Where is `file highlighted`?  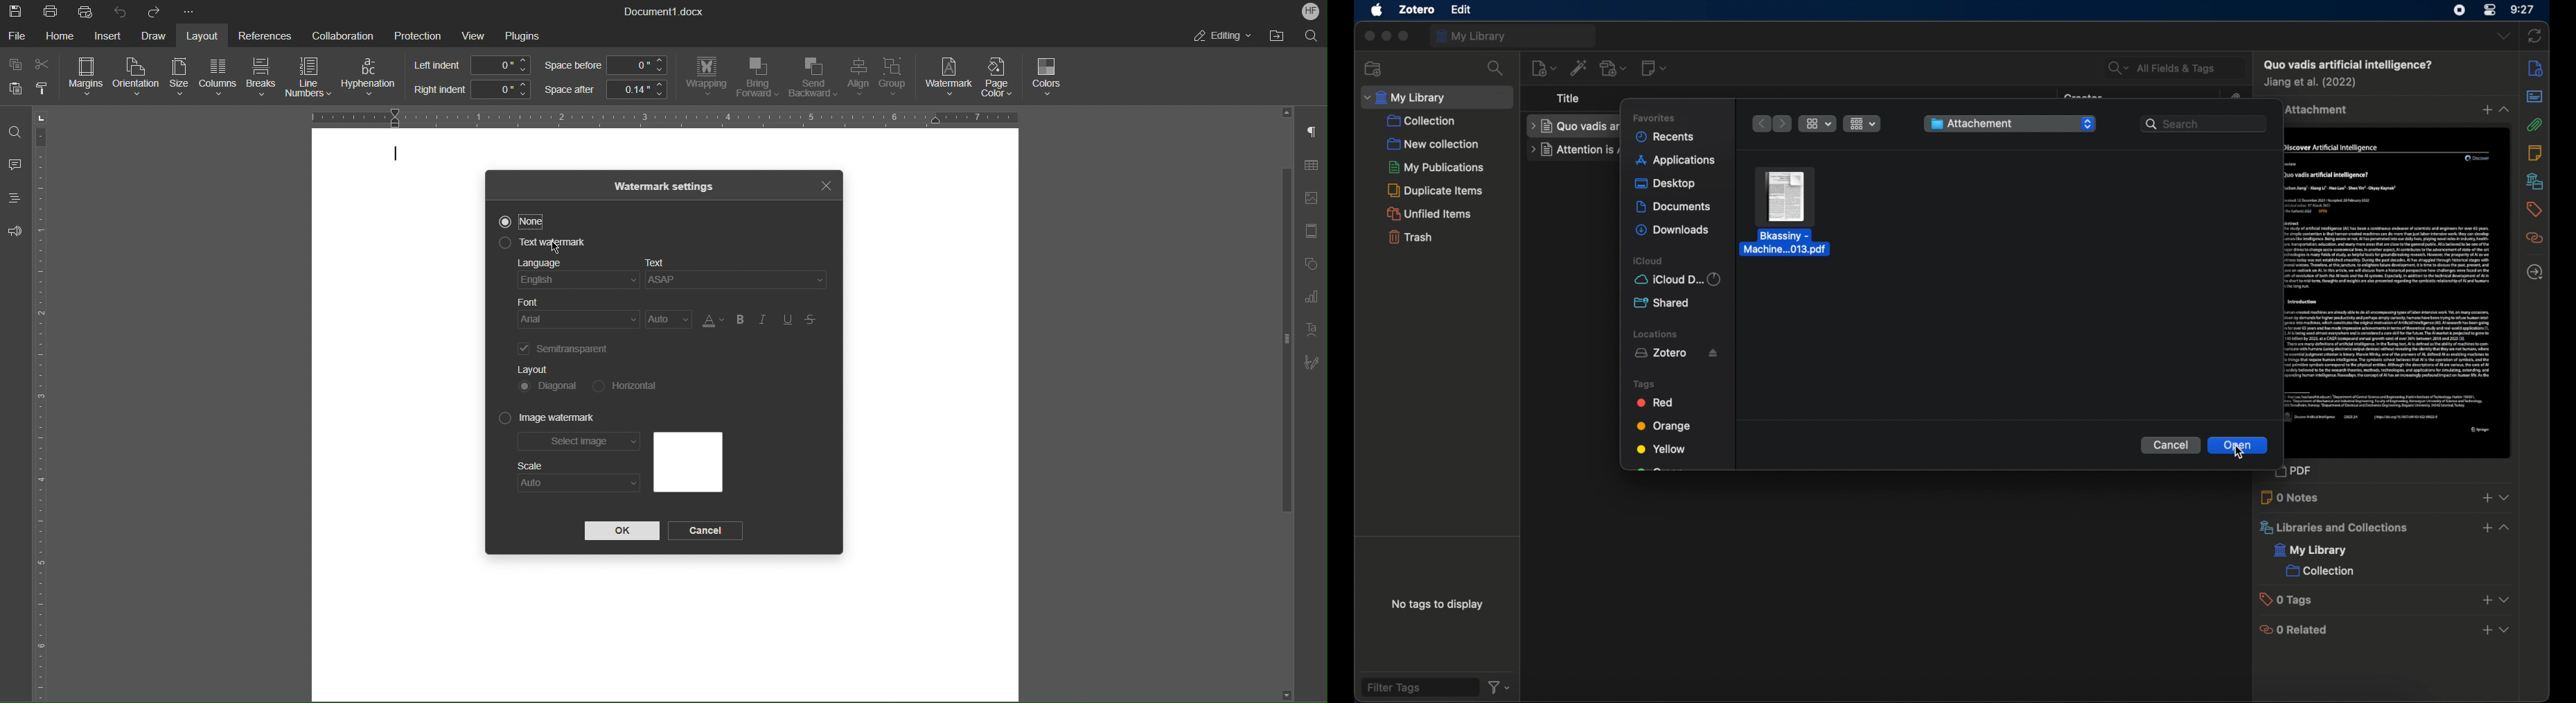 file highlighted is located at coordinates (1787, 213).